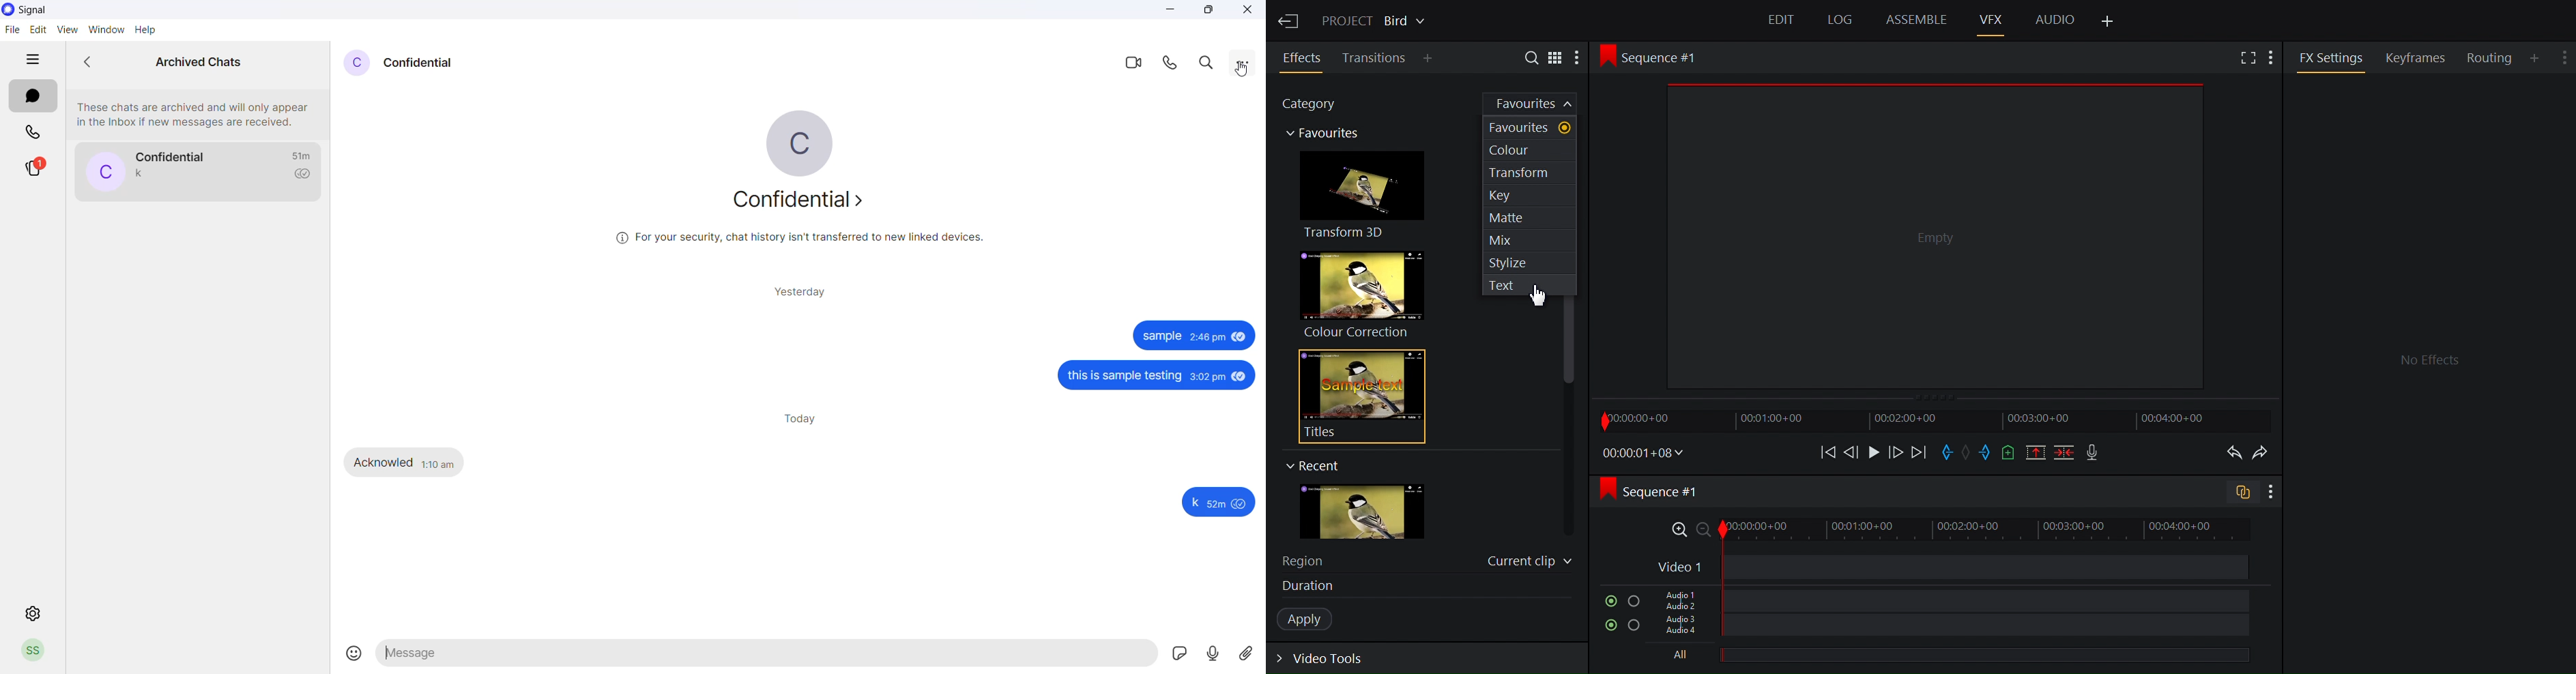 The image size is (2576, 700). Describe the element at coordinates (2566, 55) in the screenshot. I see `Show settings menu` at that location.